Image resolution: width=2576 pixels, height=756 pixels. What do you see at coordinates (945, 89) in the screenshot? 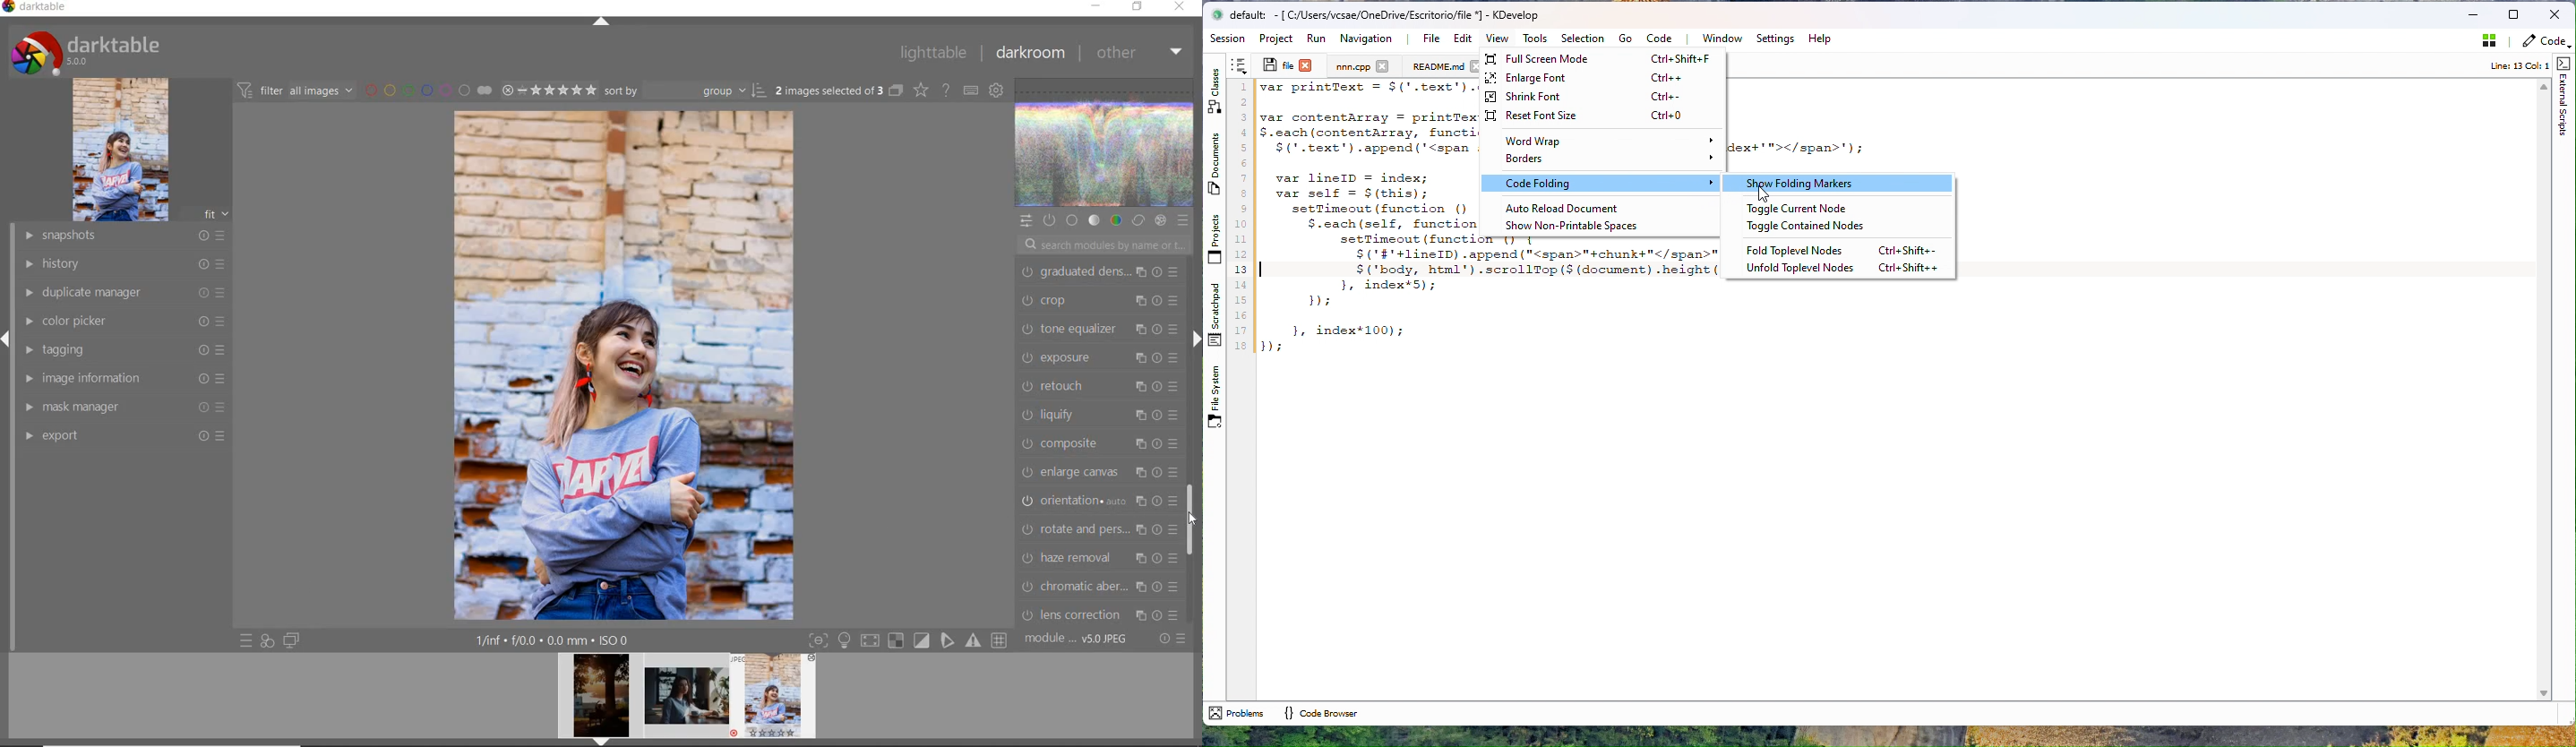
I see `ENABLE ONLINE FOR HELP` at bounding box center [945, 89].